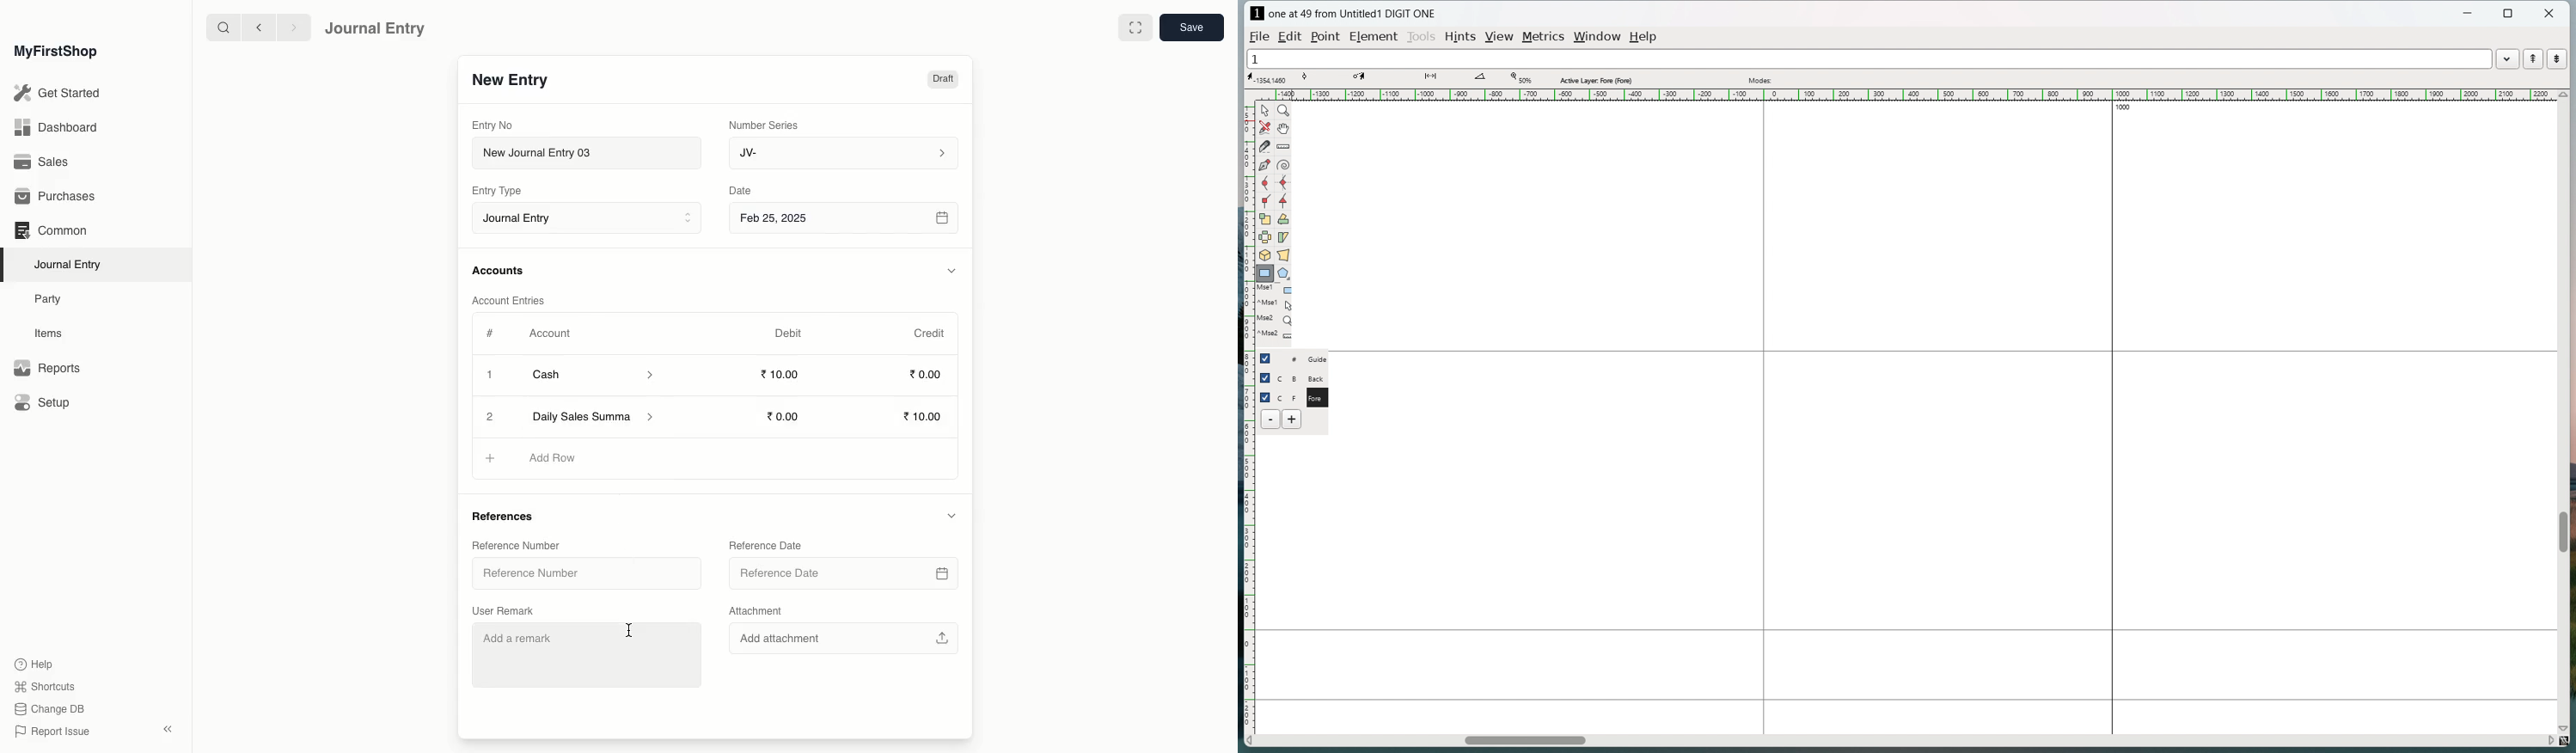  What do you see at coordinates (58, 94) in the screenshot?
I see `Get Started` at bounding box center [58, 94].